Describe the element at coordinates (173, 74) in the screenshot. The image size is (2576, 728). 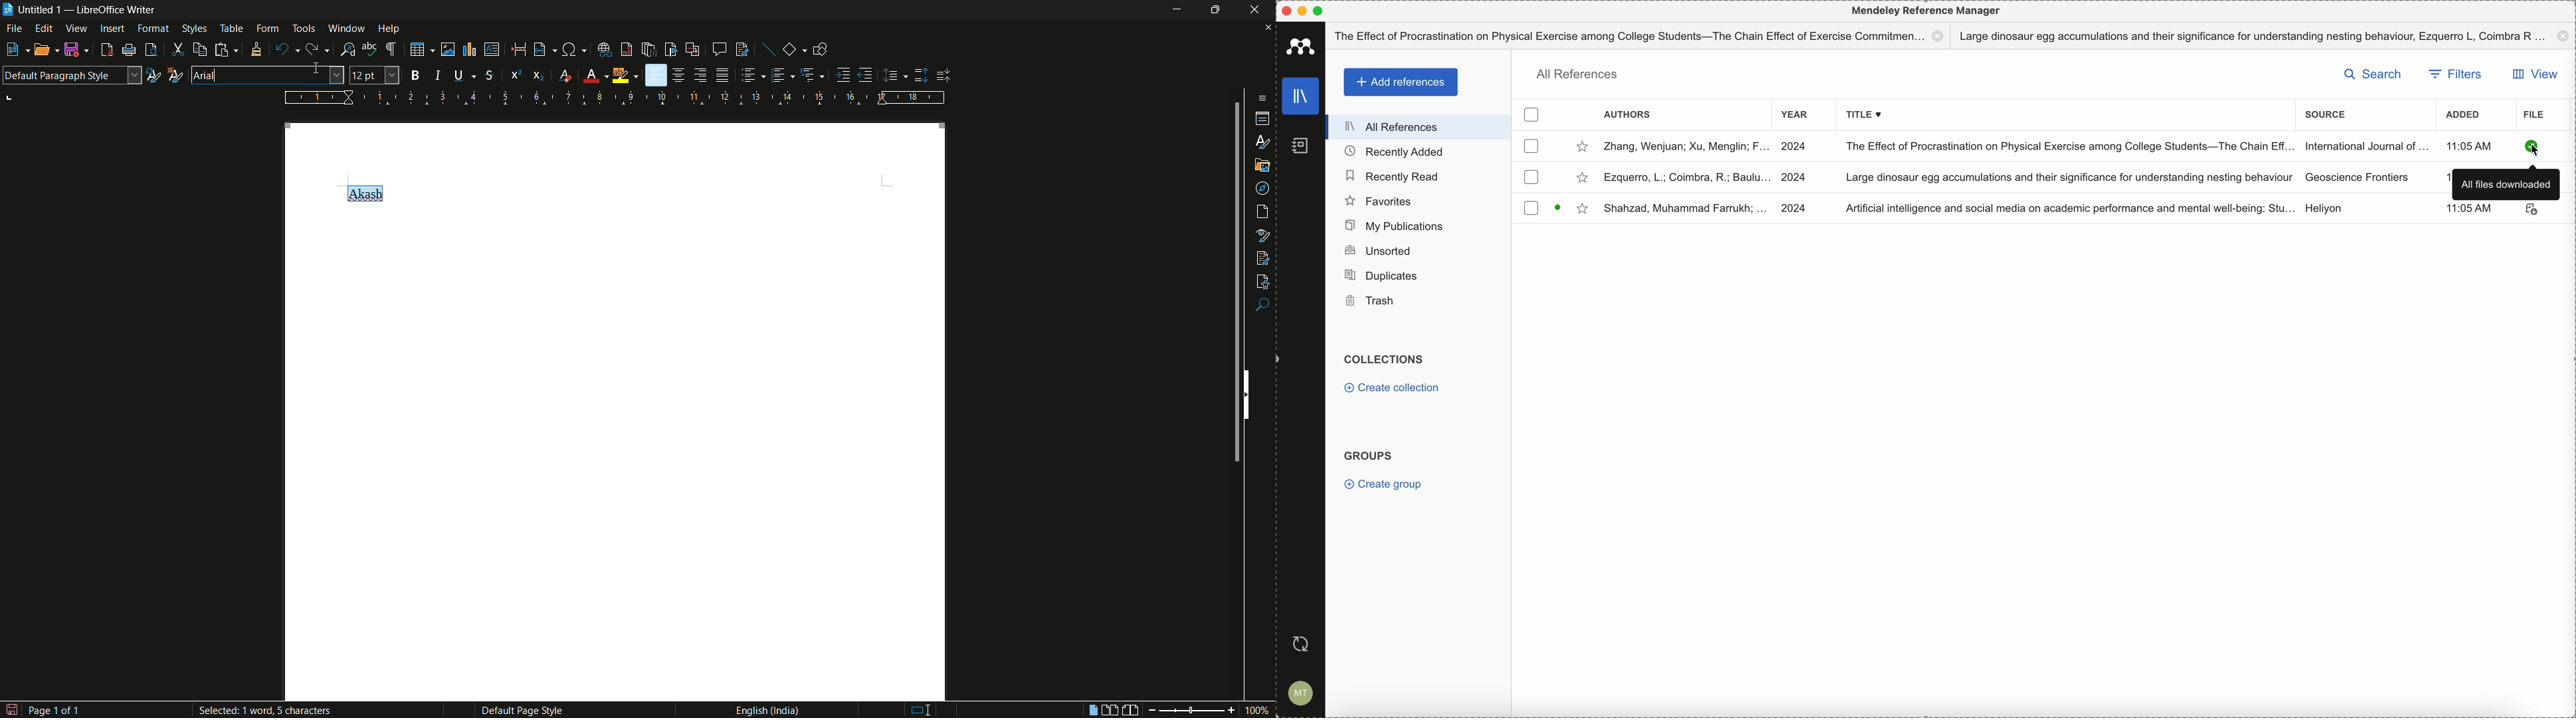
I see `new style from selection` at that location.